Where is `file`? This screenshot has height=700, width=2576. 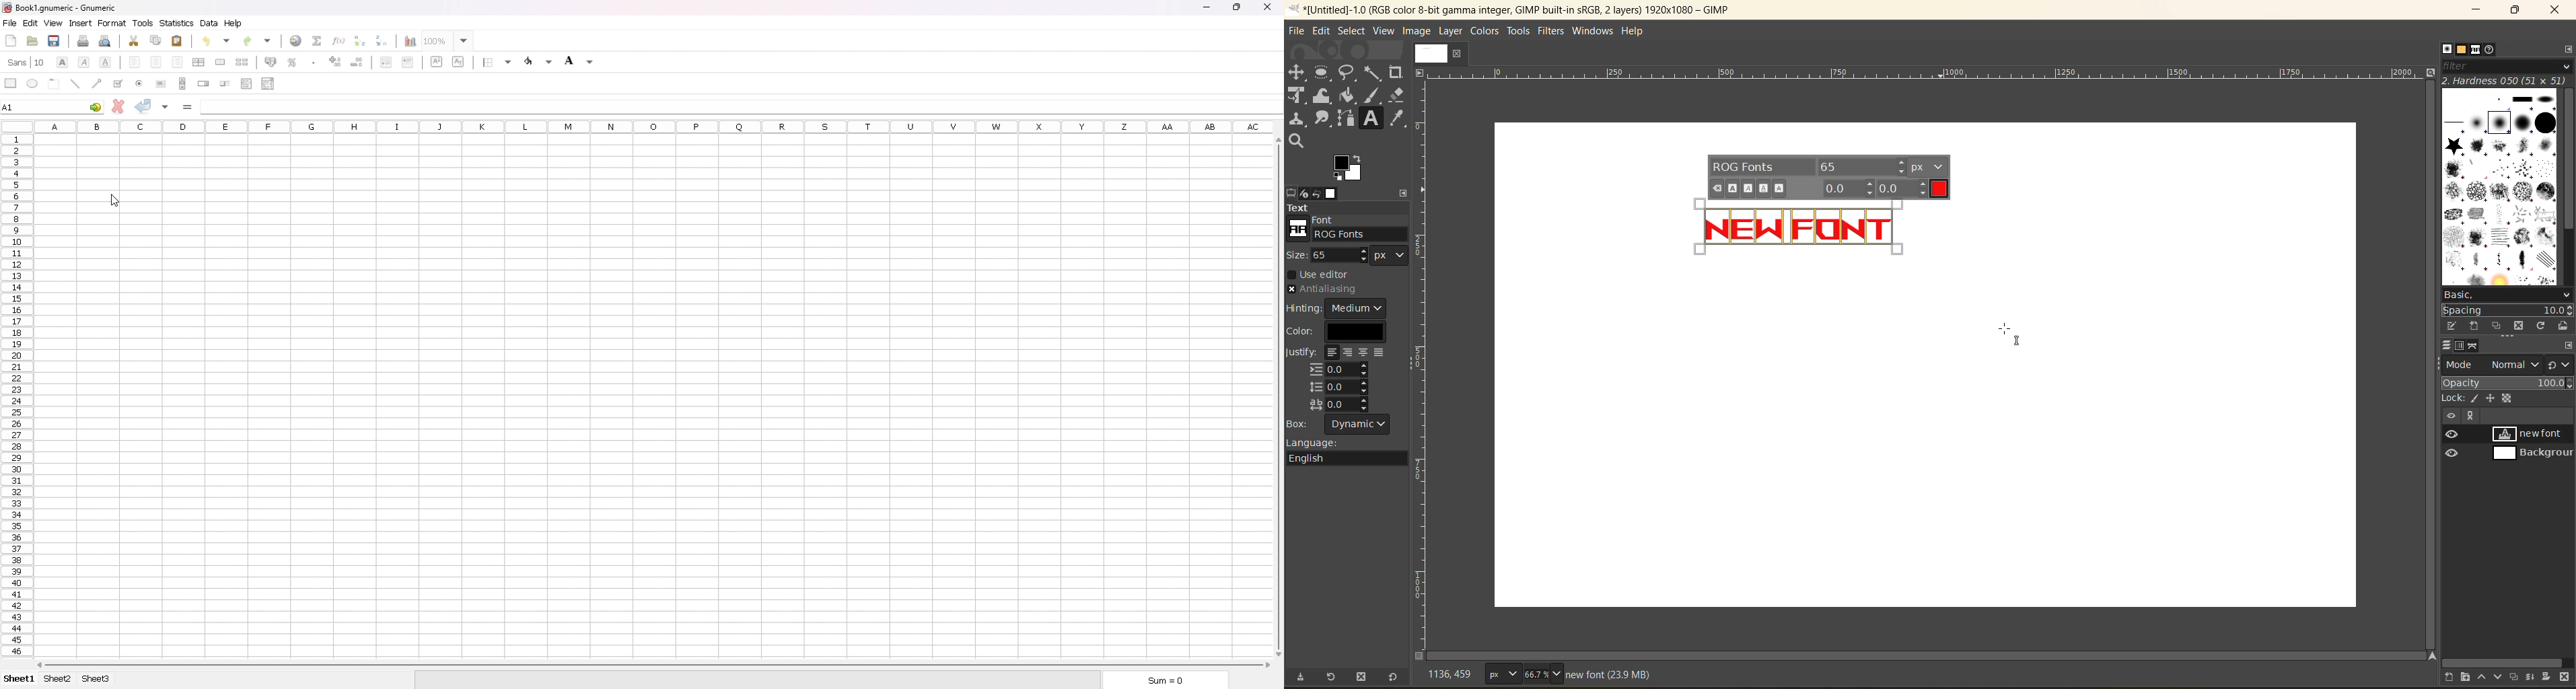 file is located at coordinates (10, 23).